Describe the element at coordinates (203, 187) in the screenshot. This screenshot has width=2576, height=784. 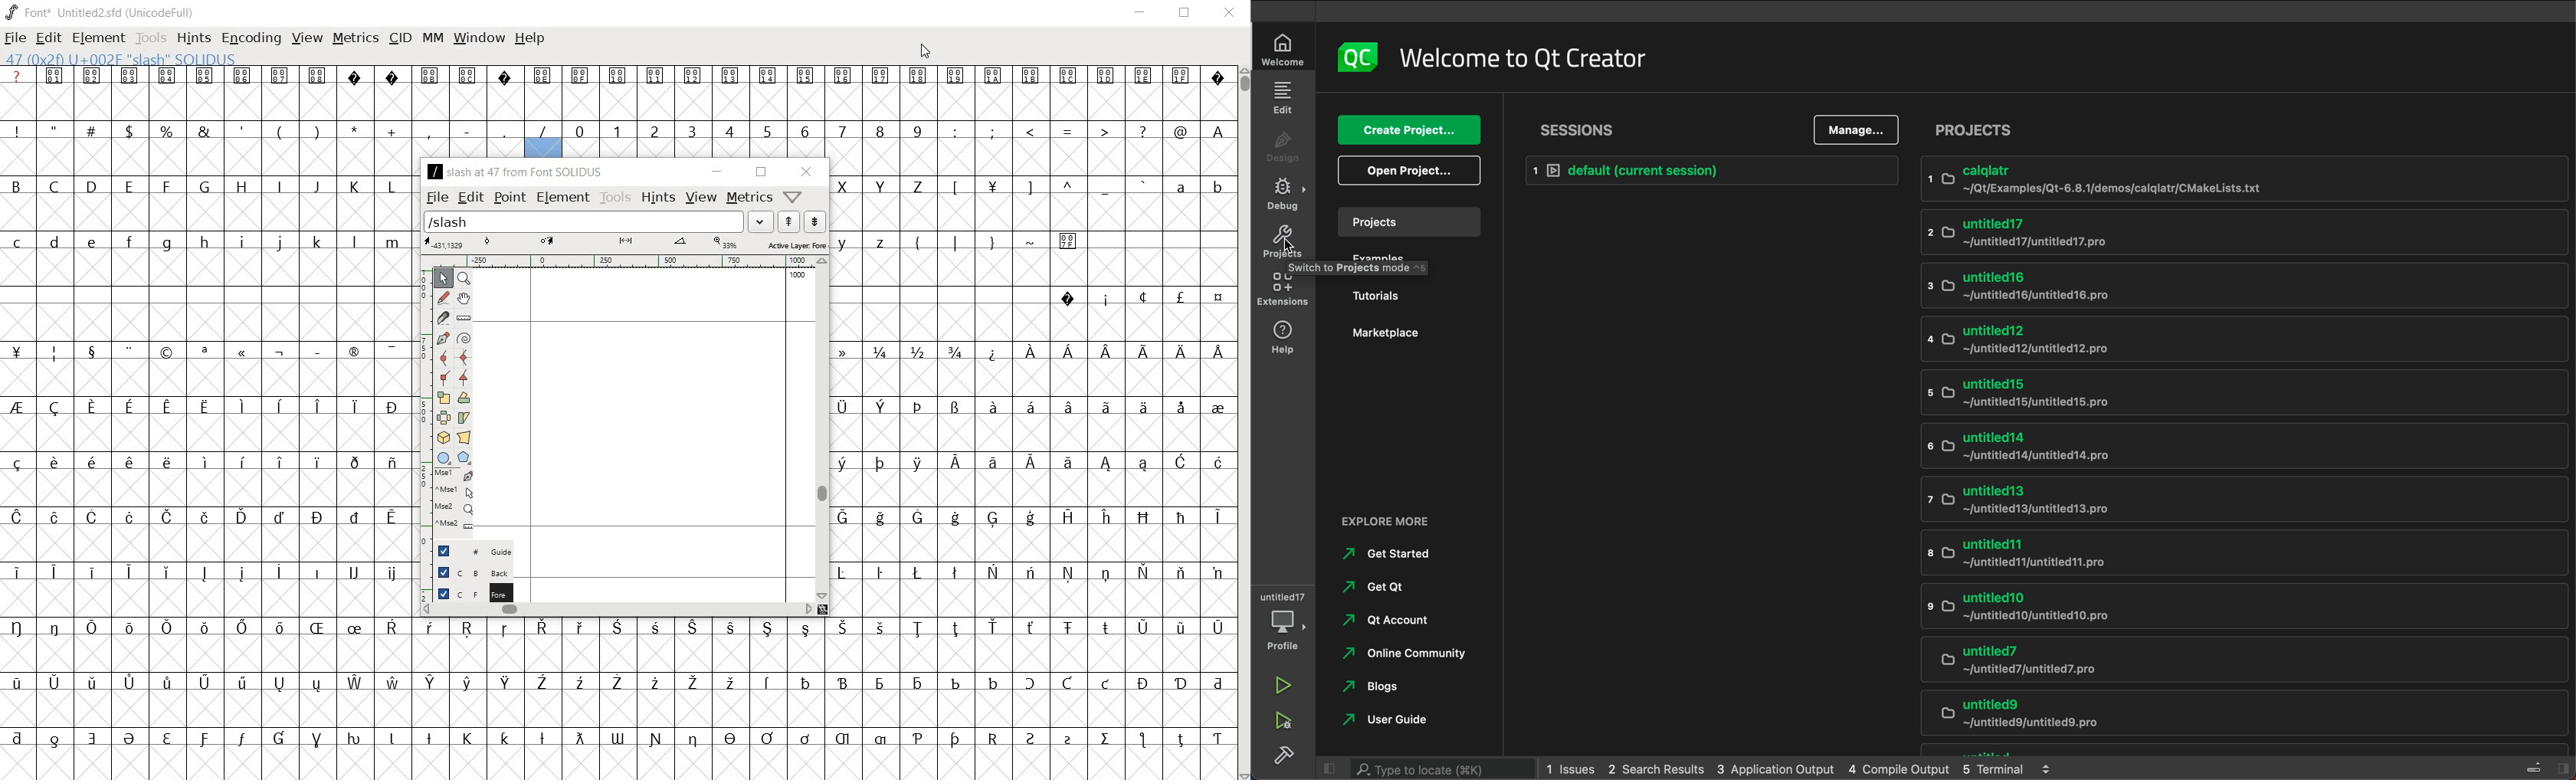
I see `Capital letter B - L` at that location.